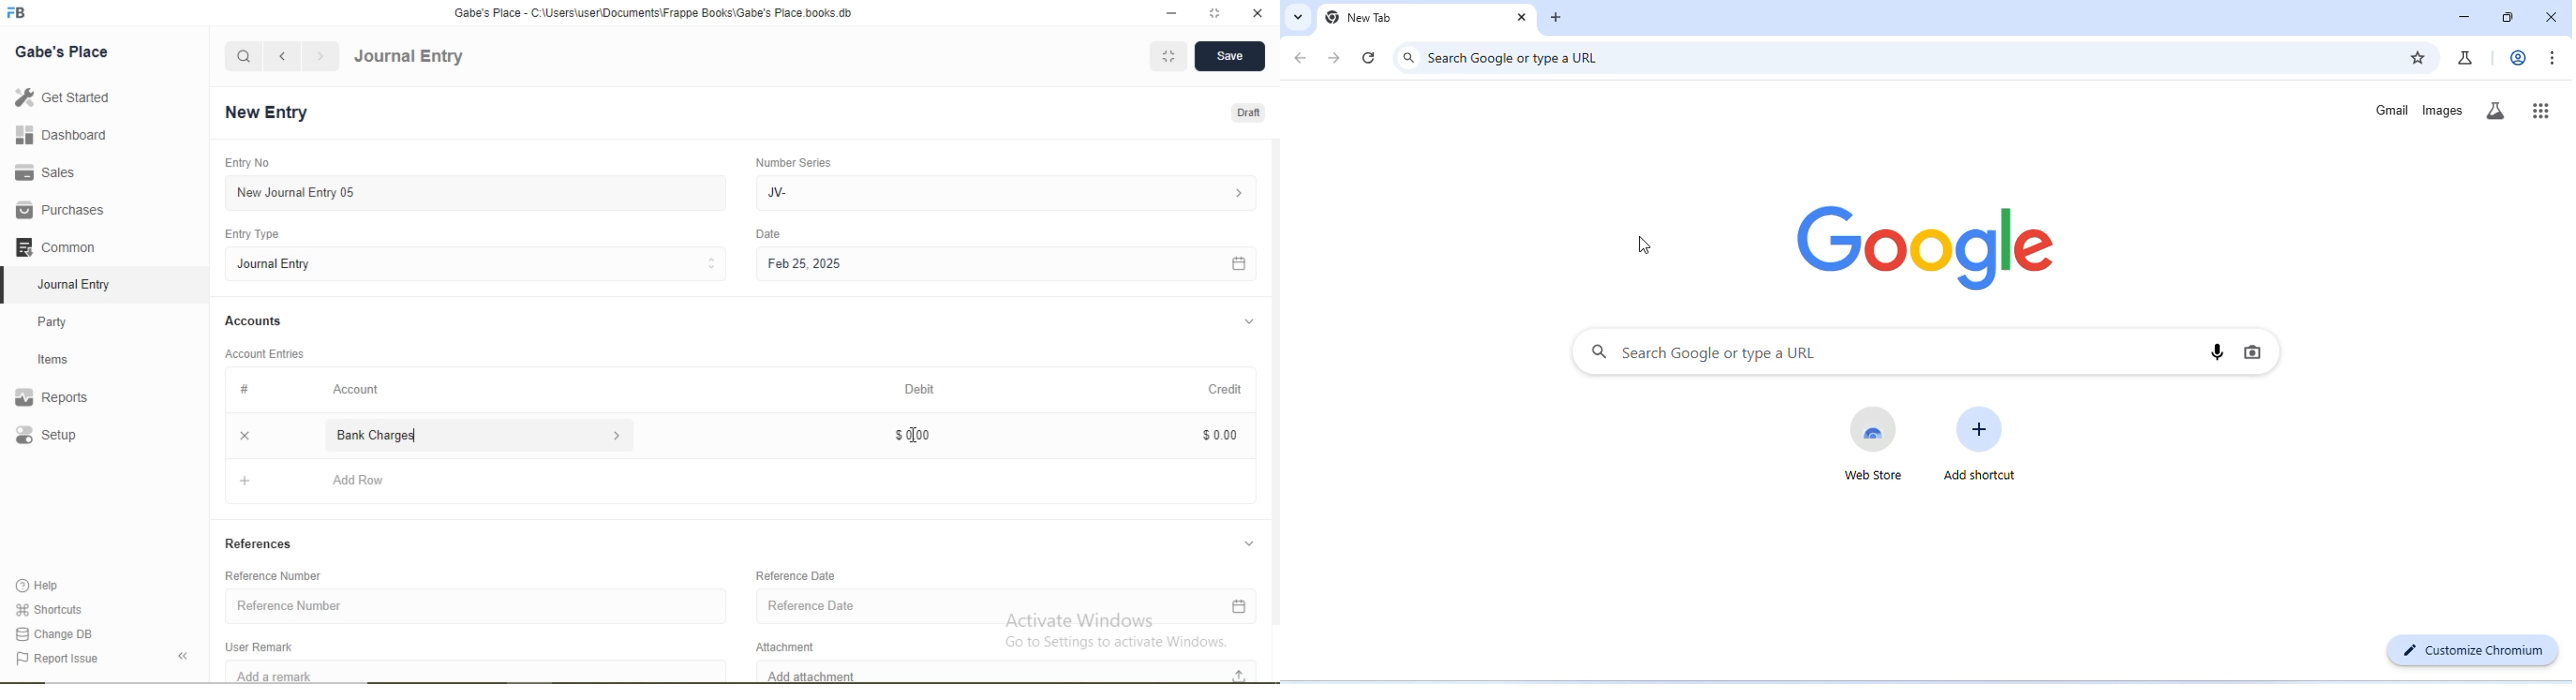  What do you see at coordinates (1559, 17) in the screenshot?
I see `add new tab` at bounding box center [1559, 17].